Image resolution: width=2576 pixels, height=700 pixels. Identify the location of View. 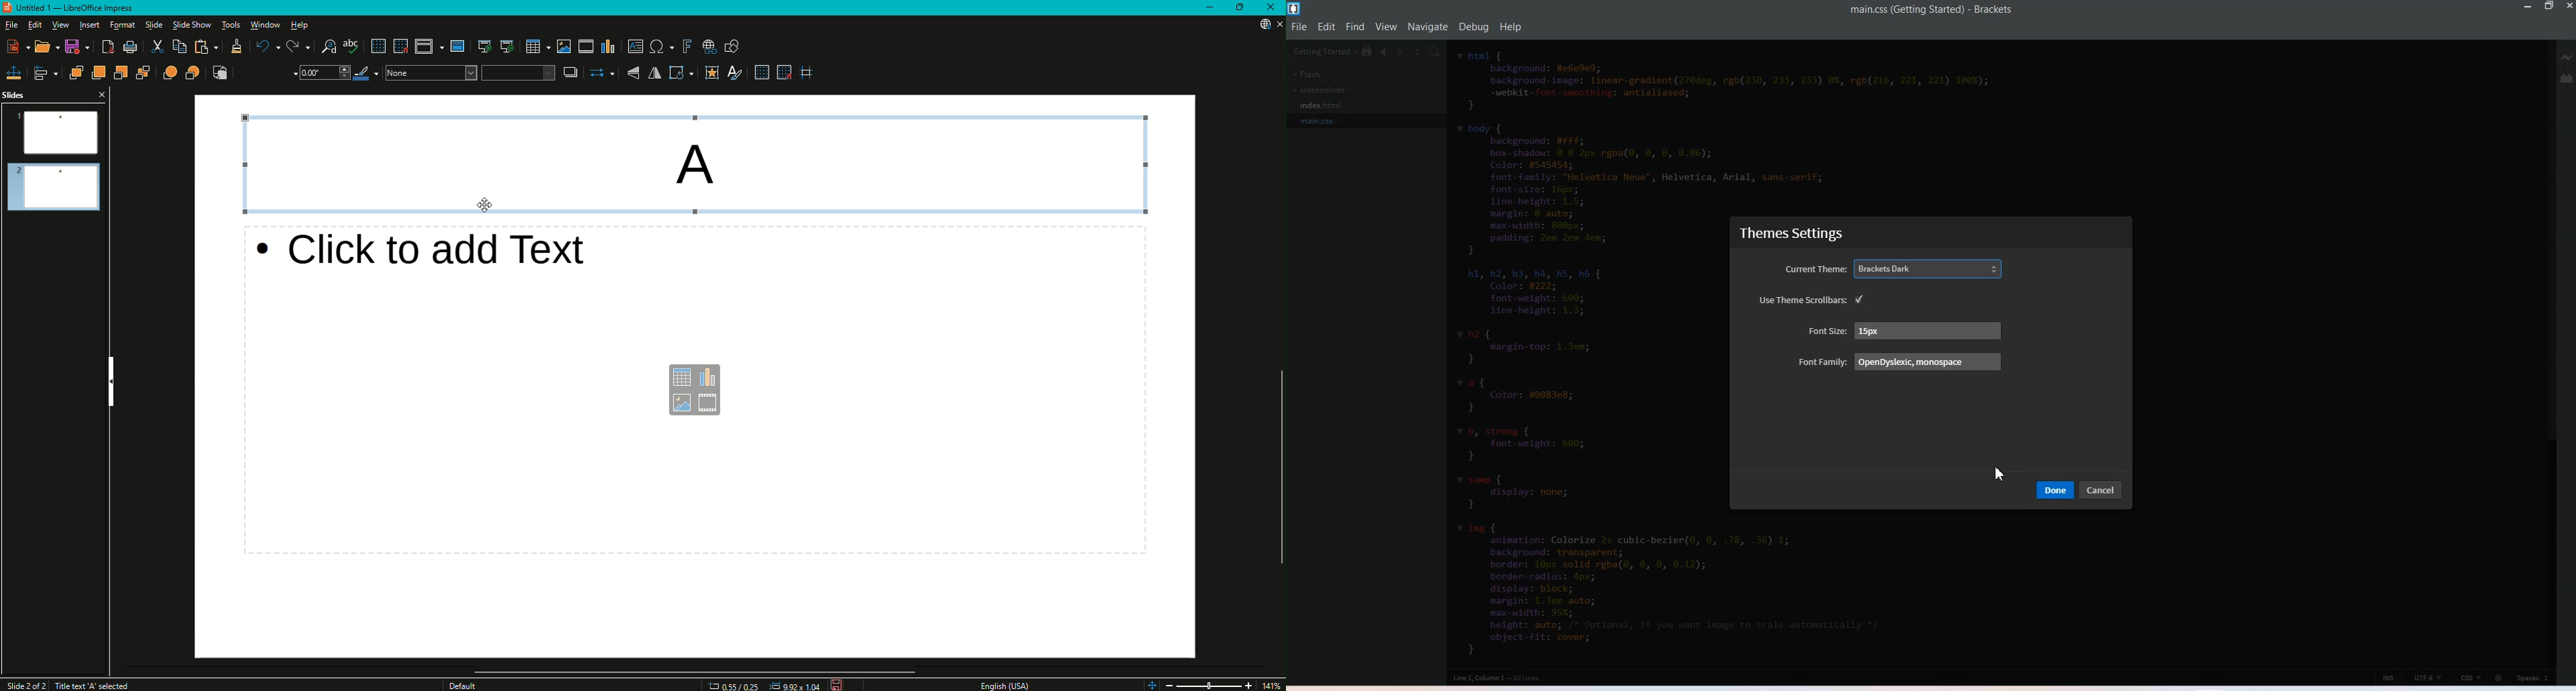
(1386, 26).